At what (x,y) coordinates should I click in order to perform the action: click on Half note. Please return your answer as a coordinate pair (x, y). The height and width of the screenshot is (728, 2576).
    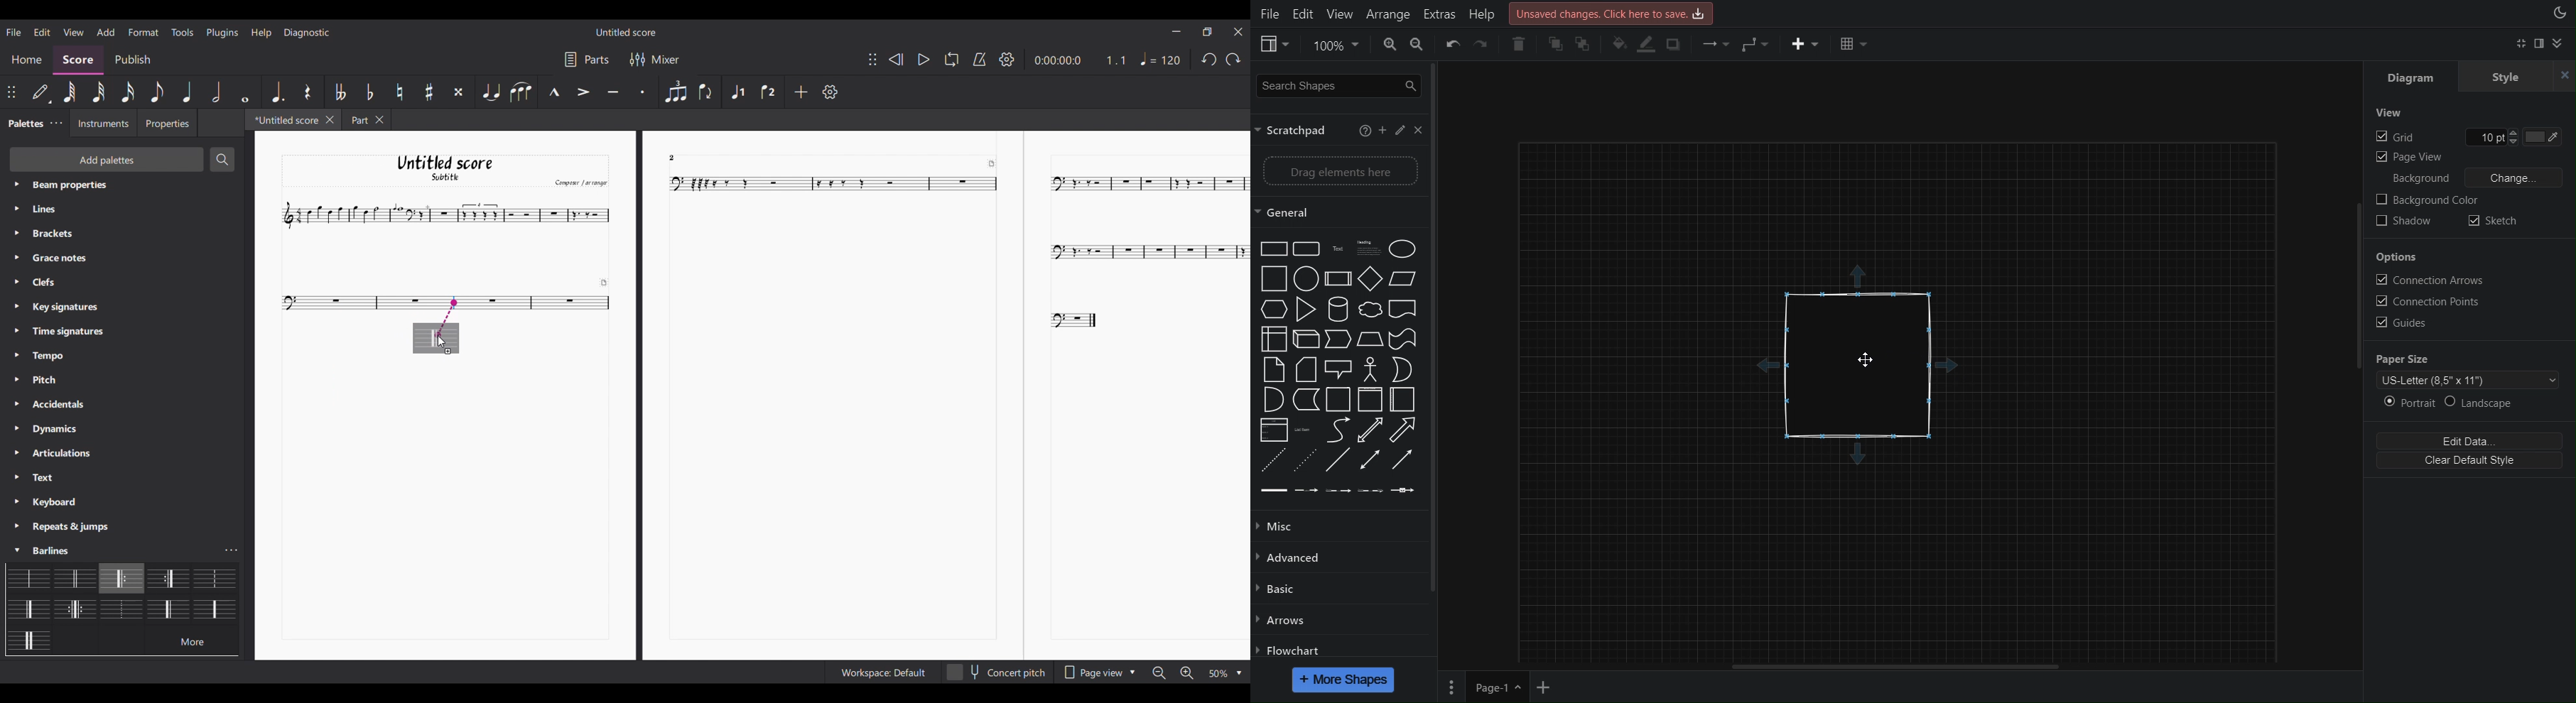
    Looking at the image, I should click on (216, 92).